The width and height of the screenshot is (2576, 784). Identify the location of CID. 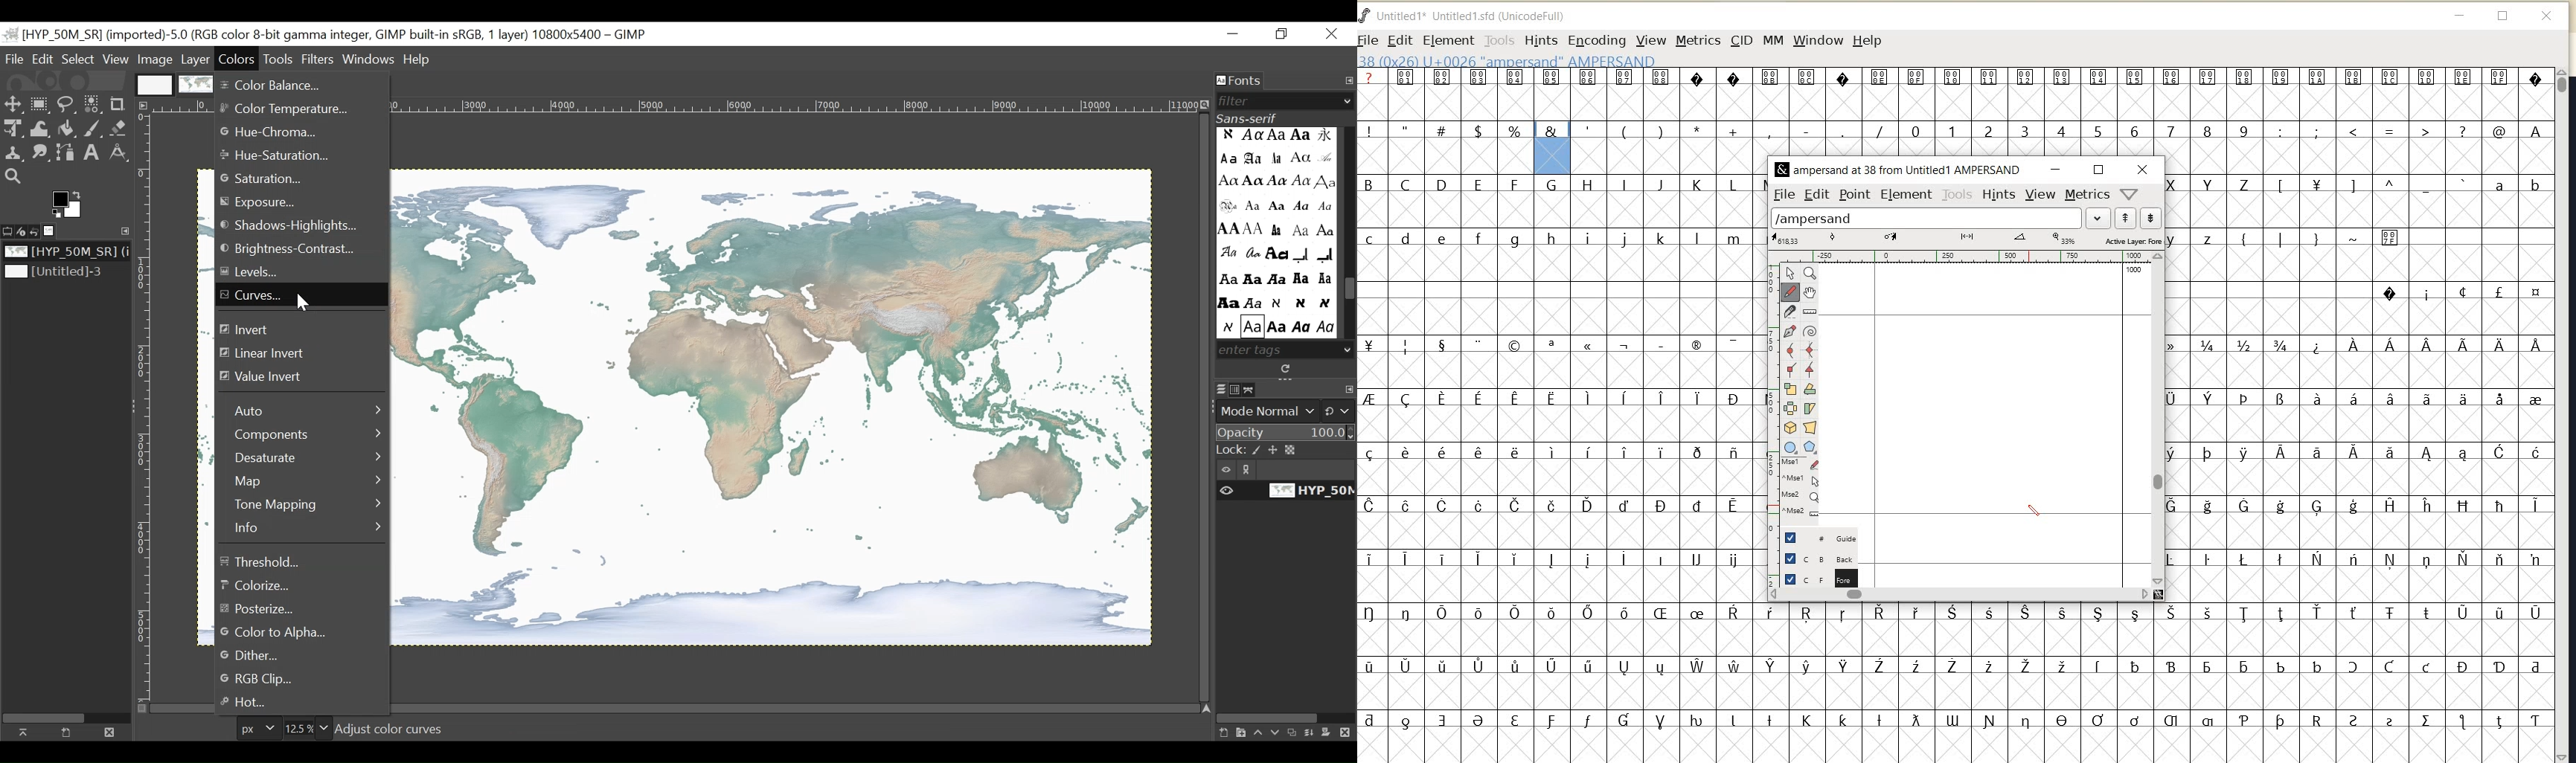
(1740, 39).